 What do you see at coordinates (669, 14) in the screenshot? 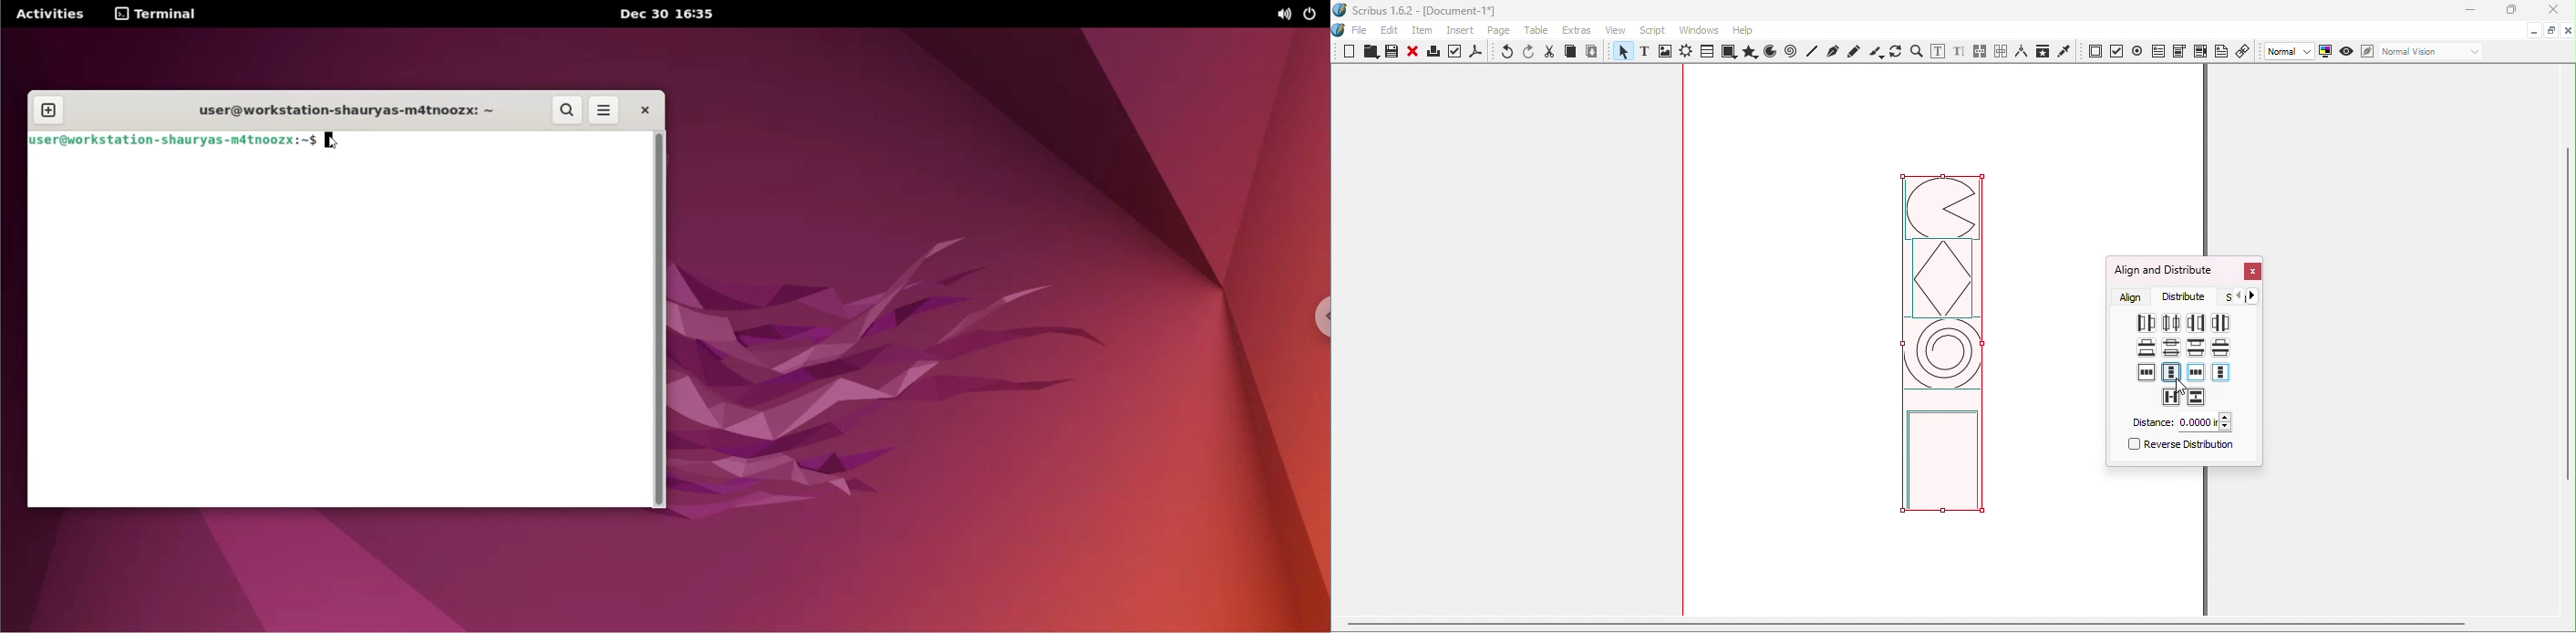
I see `Dec 30 16:35` at bounding box center [669, 14].